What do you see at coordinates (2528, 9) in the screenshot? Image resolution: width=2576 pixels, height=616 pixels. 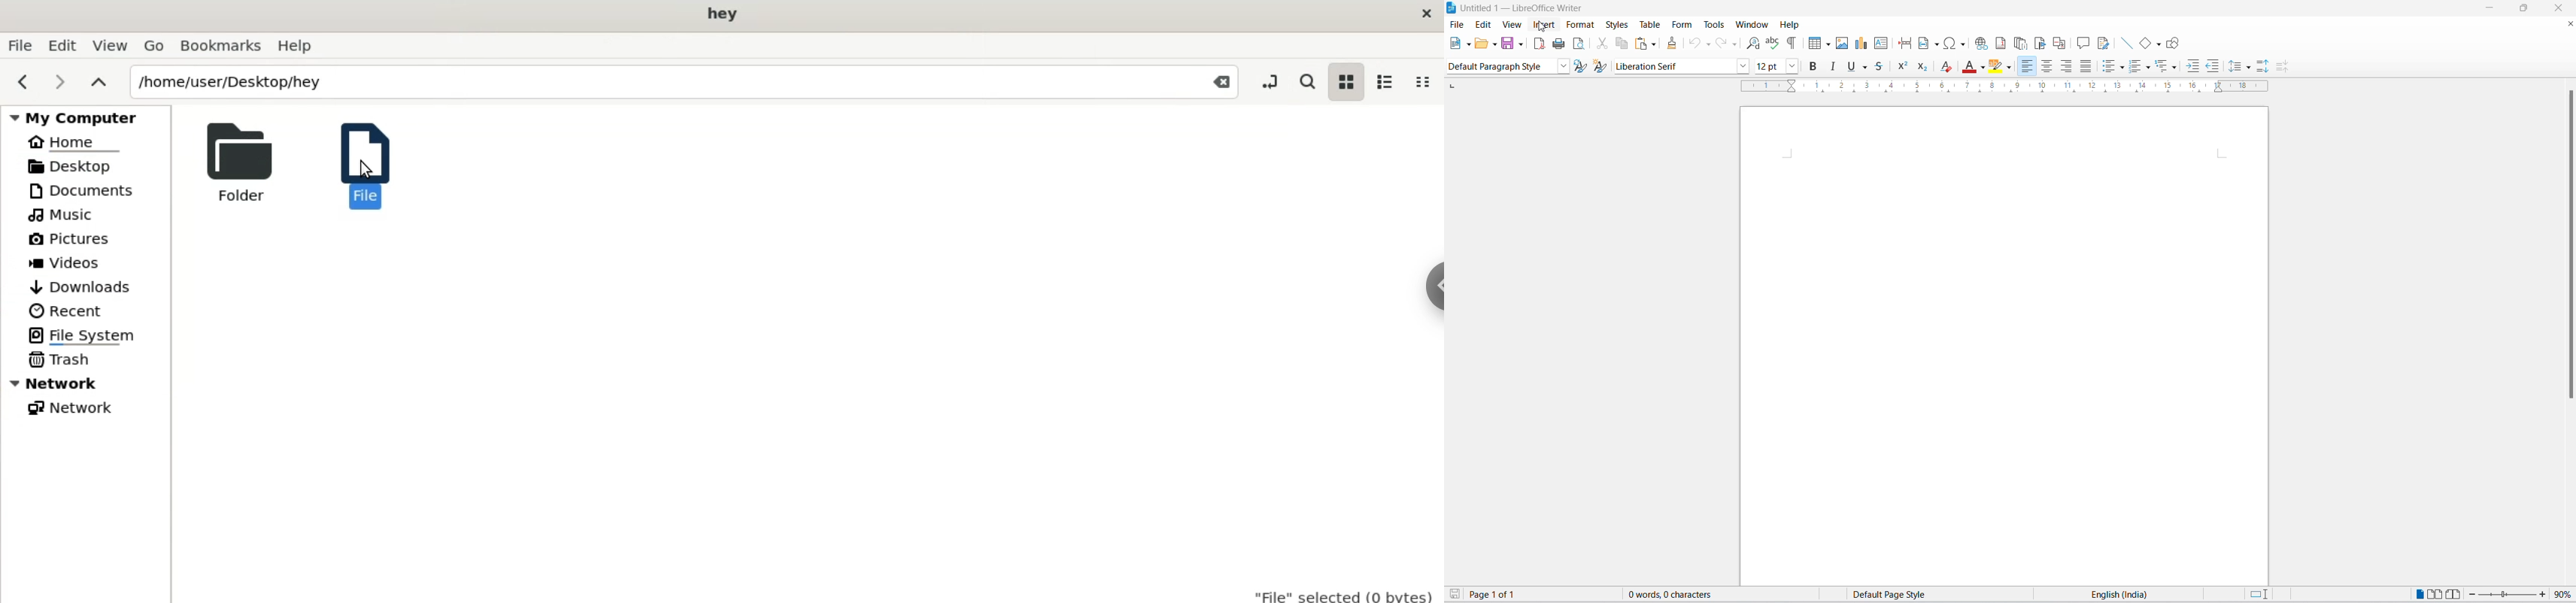 I see `maximize` at bounding box center [2528, 9].